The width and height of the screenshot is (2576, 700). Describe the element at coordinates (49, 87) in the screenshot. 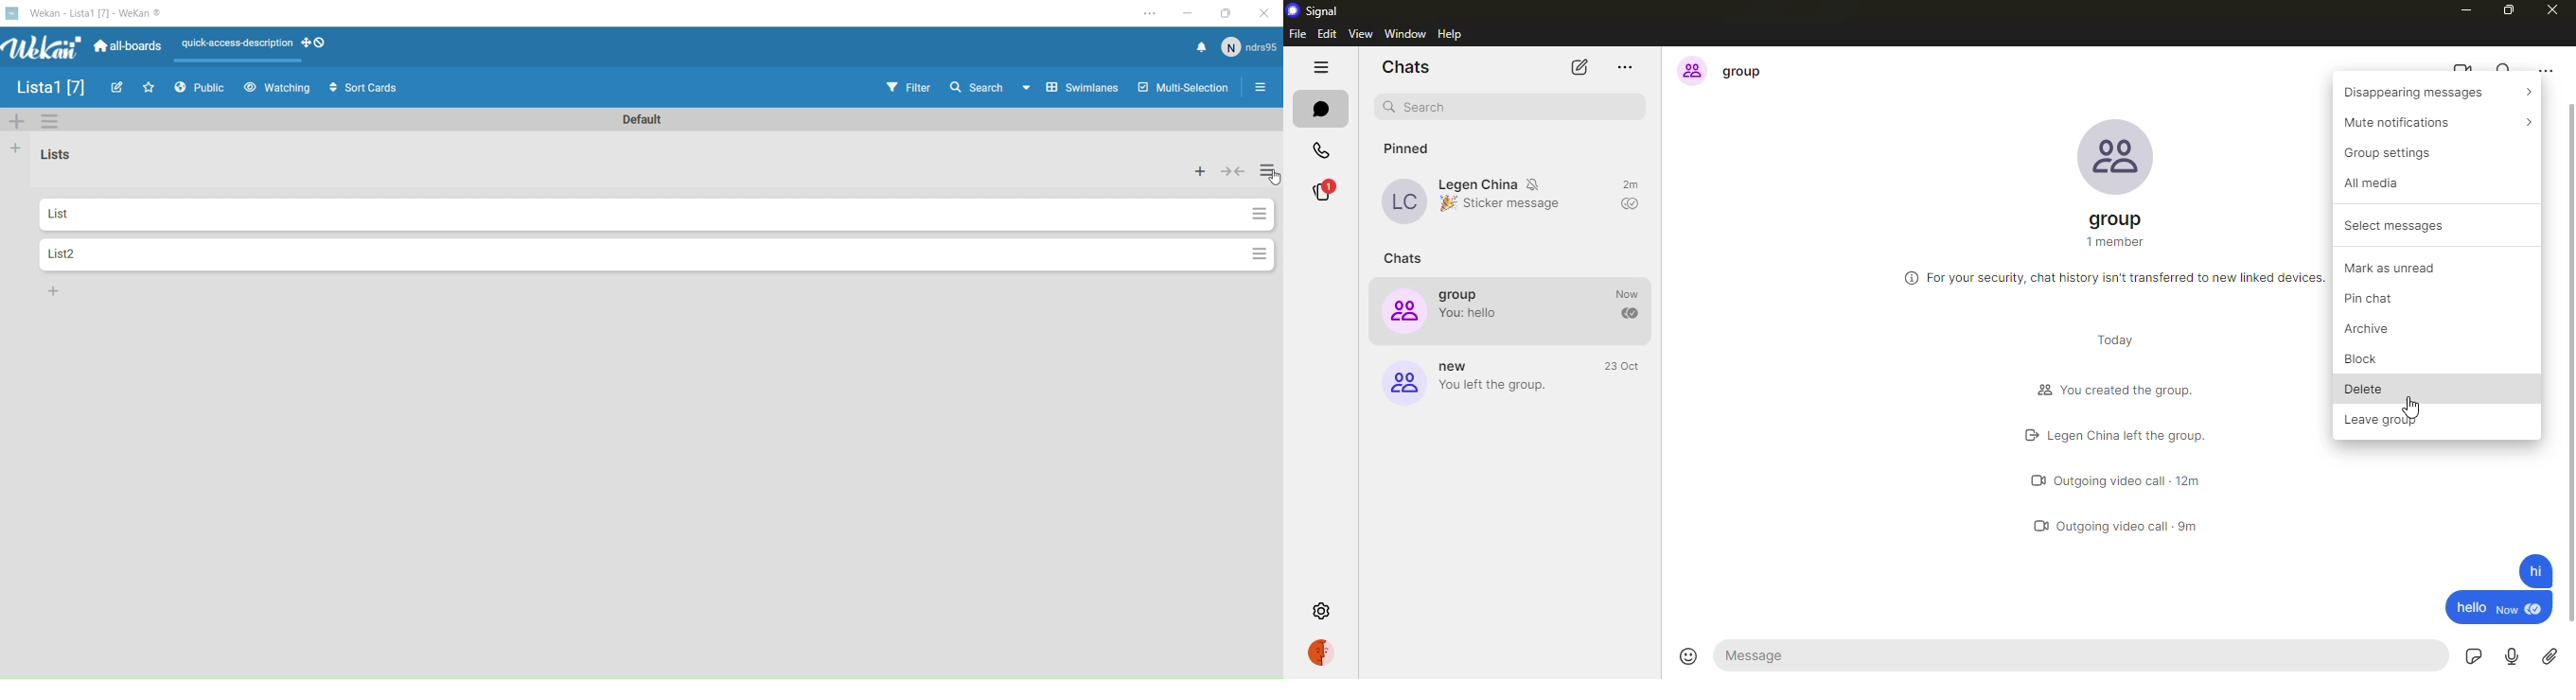

I see `List` at that location.